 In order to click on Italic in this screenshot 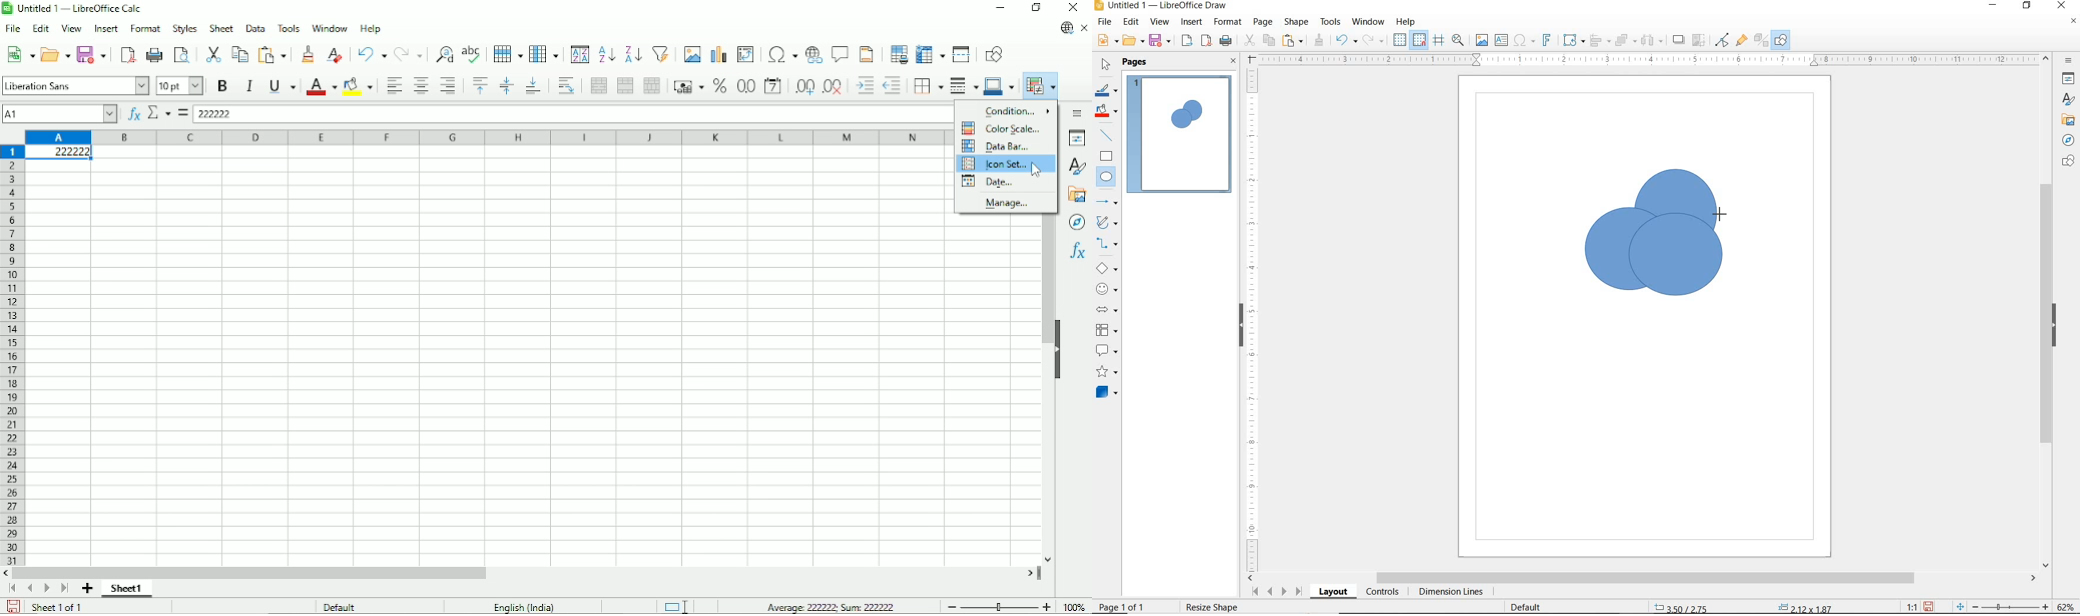, I will do `click(249, 86)`.